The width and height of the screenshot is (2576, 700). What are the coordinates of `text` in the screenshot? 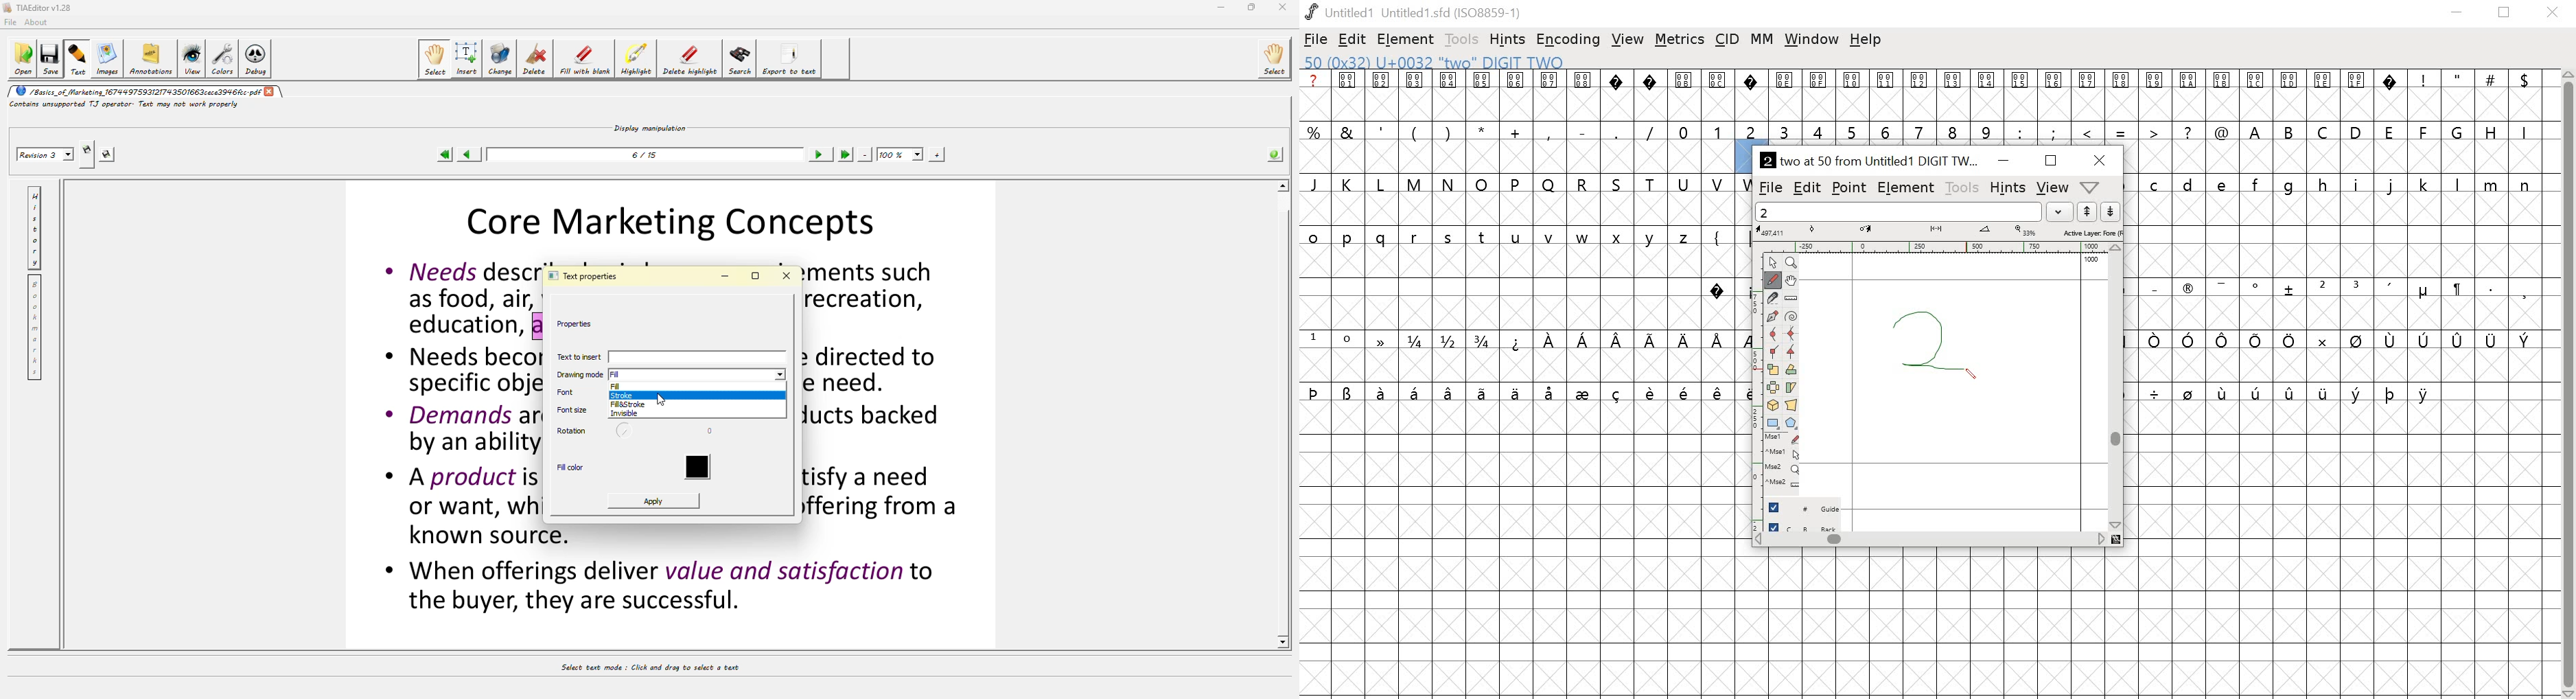 It's located at (79, 59).